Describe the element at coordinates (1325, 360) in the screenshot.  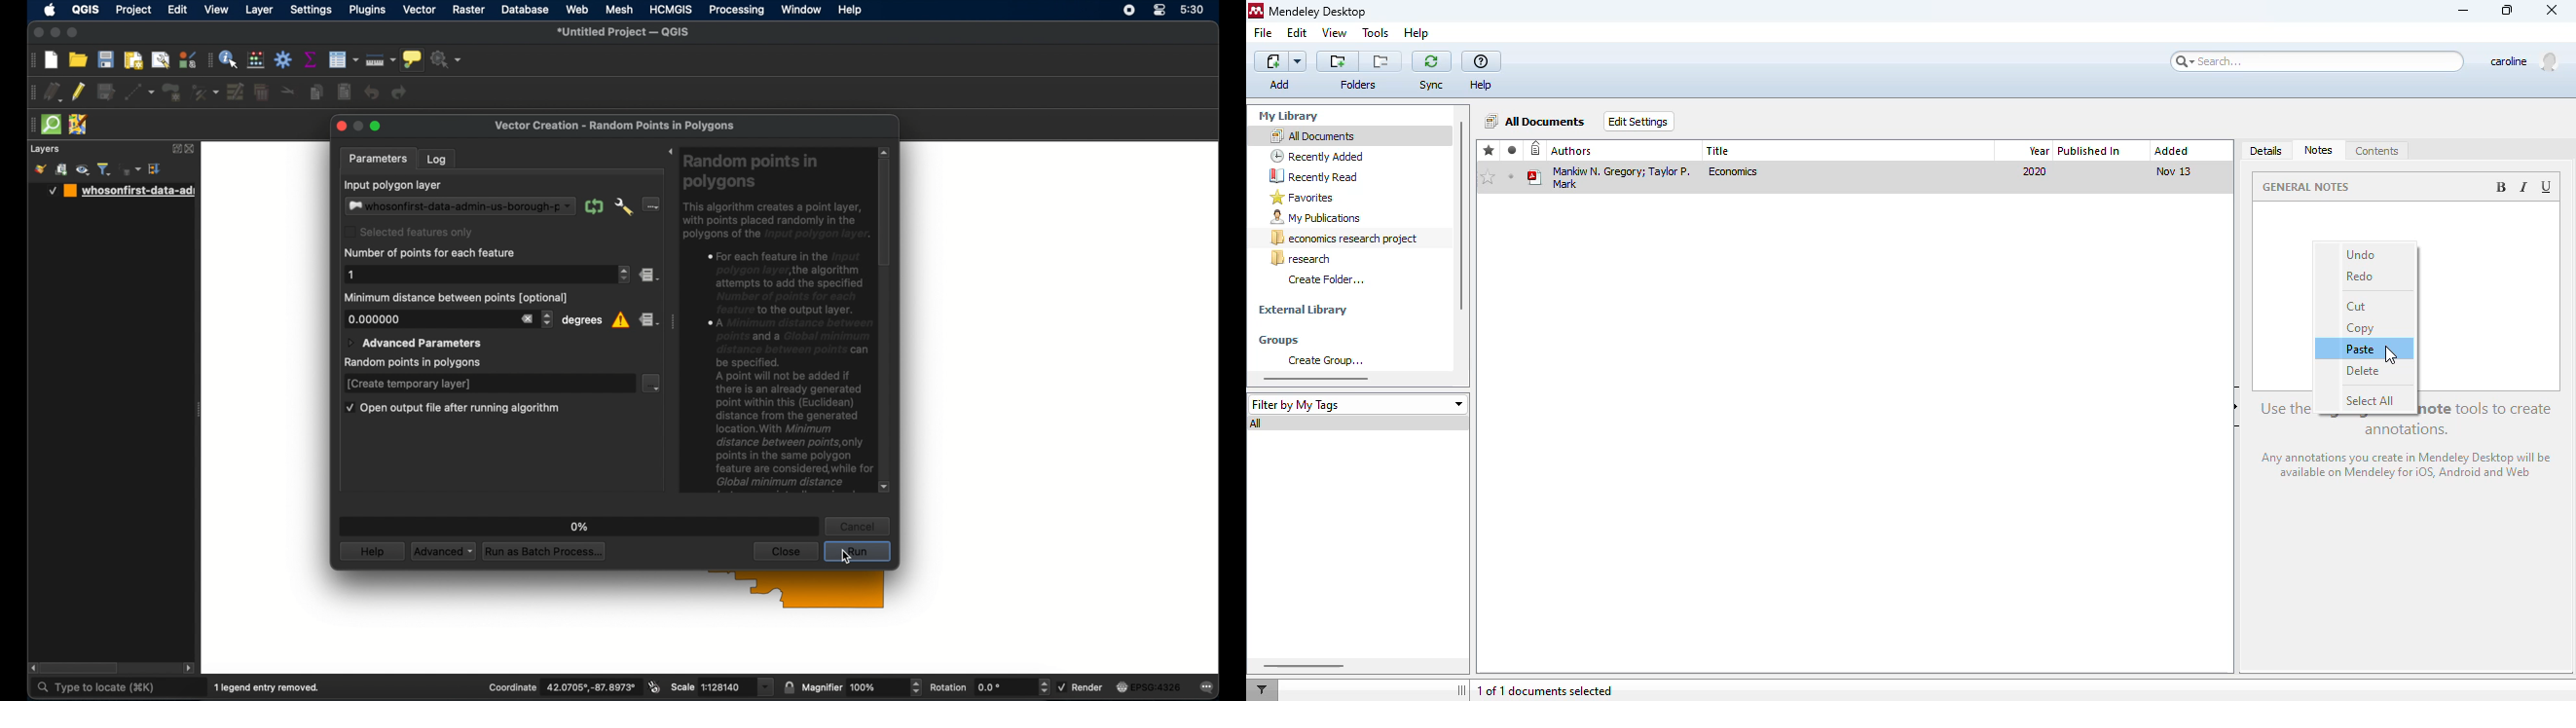
I see `create group` at that location.